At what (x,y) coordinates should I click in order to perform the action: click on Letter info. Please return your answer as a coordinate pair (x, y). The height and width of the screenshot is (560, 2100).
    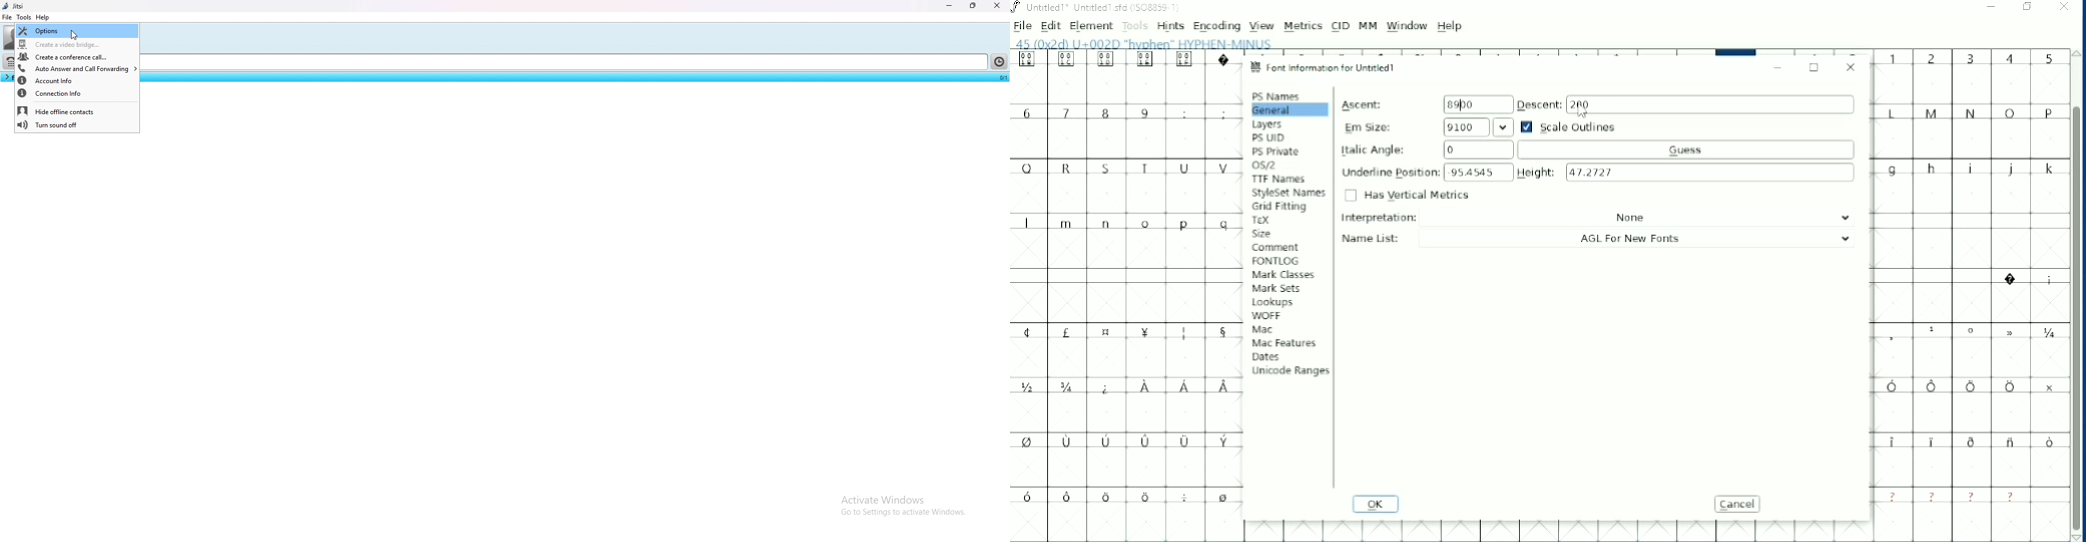
    Looking at the image, I should click on (1151, 43).